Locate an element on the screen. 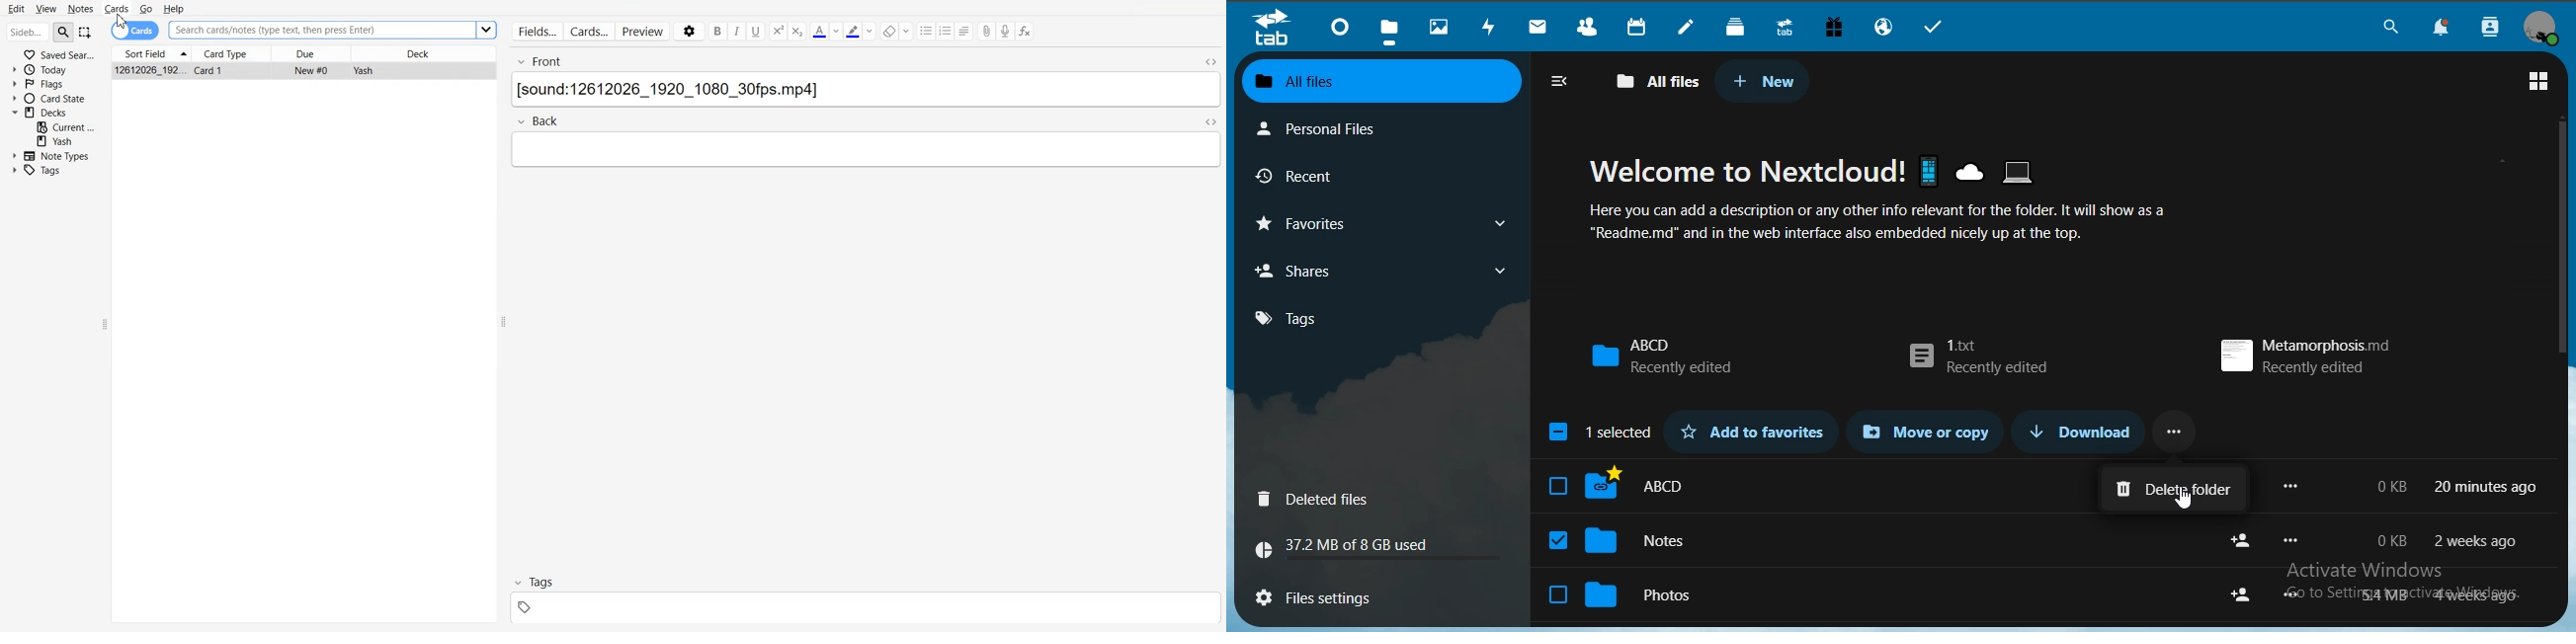  favorites is located at coordinates (1386, 220).